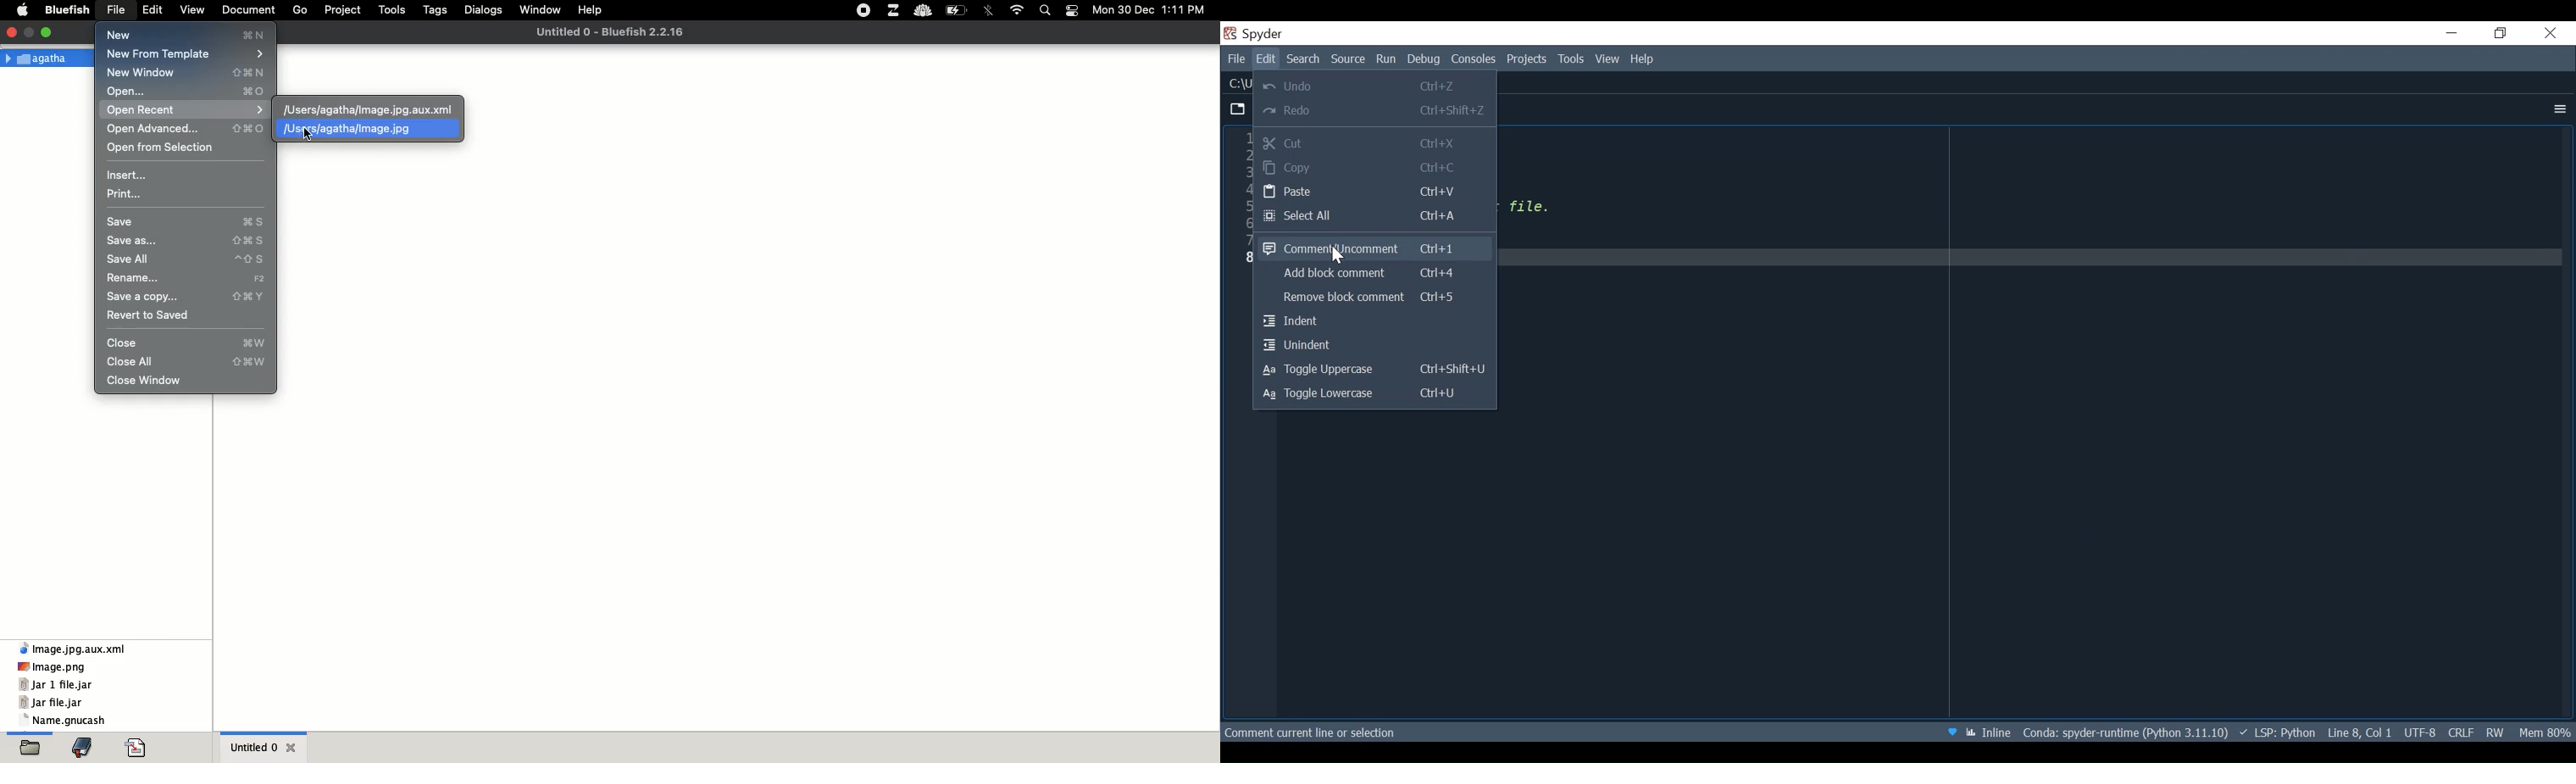 The image size is (2576, 784). Describe the element at coordinates (187, 279) in the screenshot. I see `rename    F2` at that location.